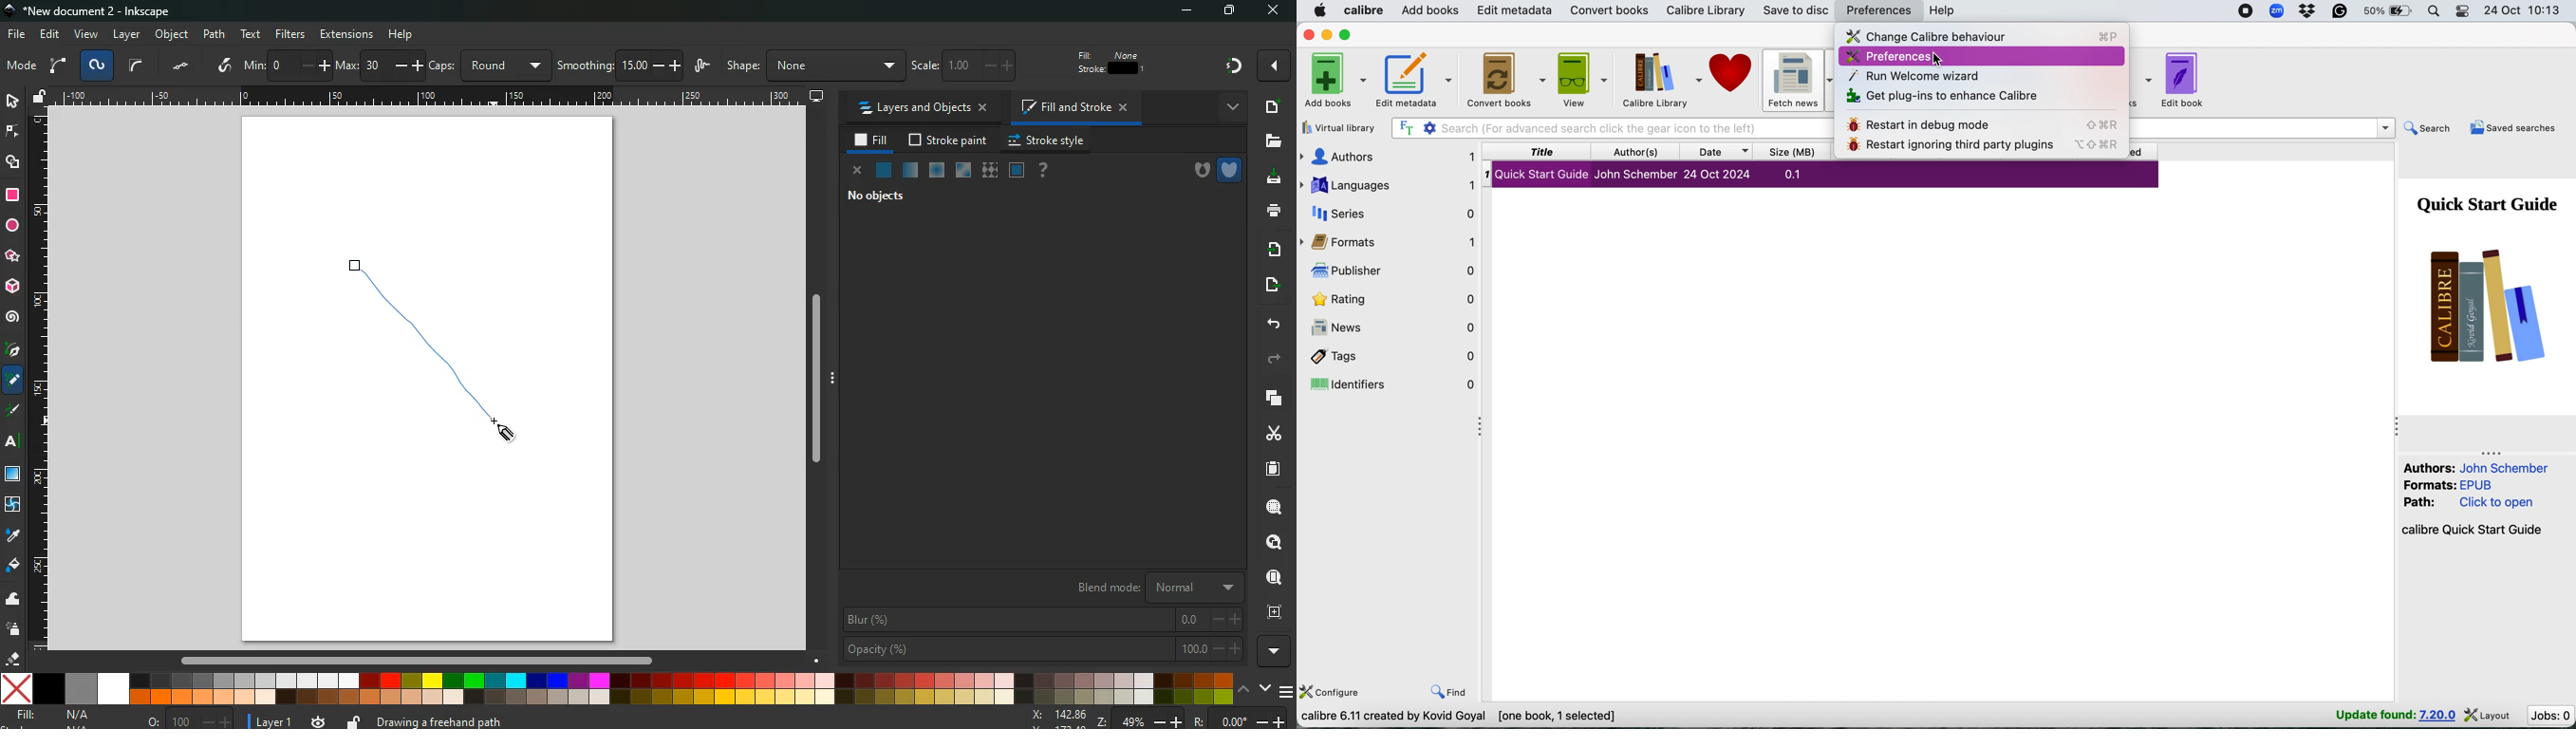  Describe the element at coordinates (1270, 398) in the screenshot. I see `layers` at that location.